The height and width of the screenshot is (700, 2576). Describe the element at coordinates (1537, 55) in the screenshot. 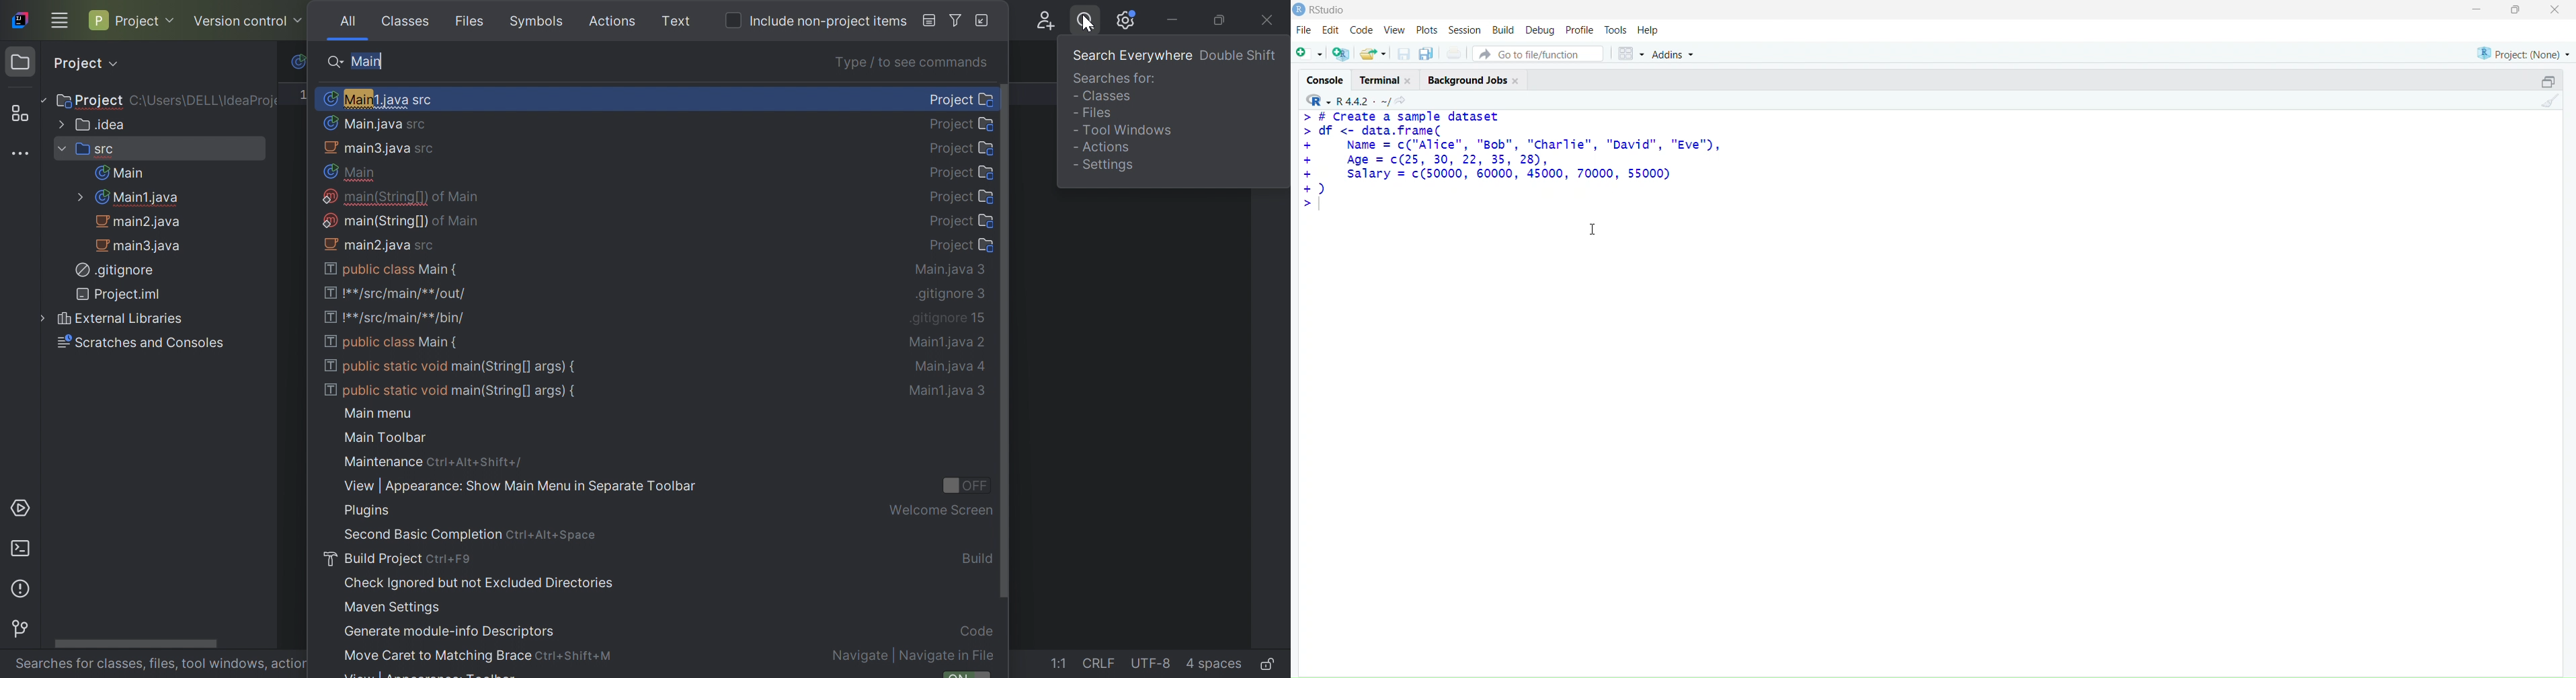

I see `go to file/function` at that location.